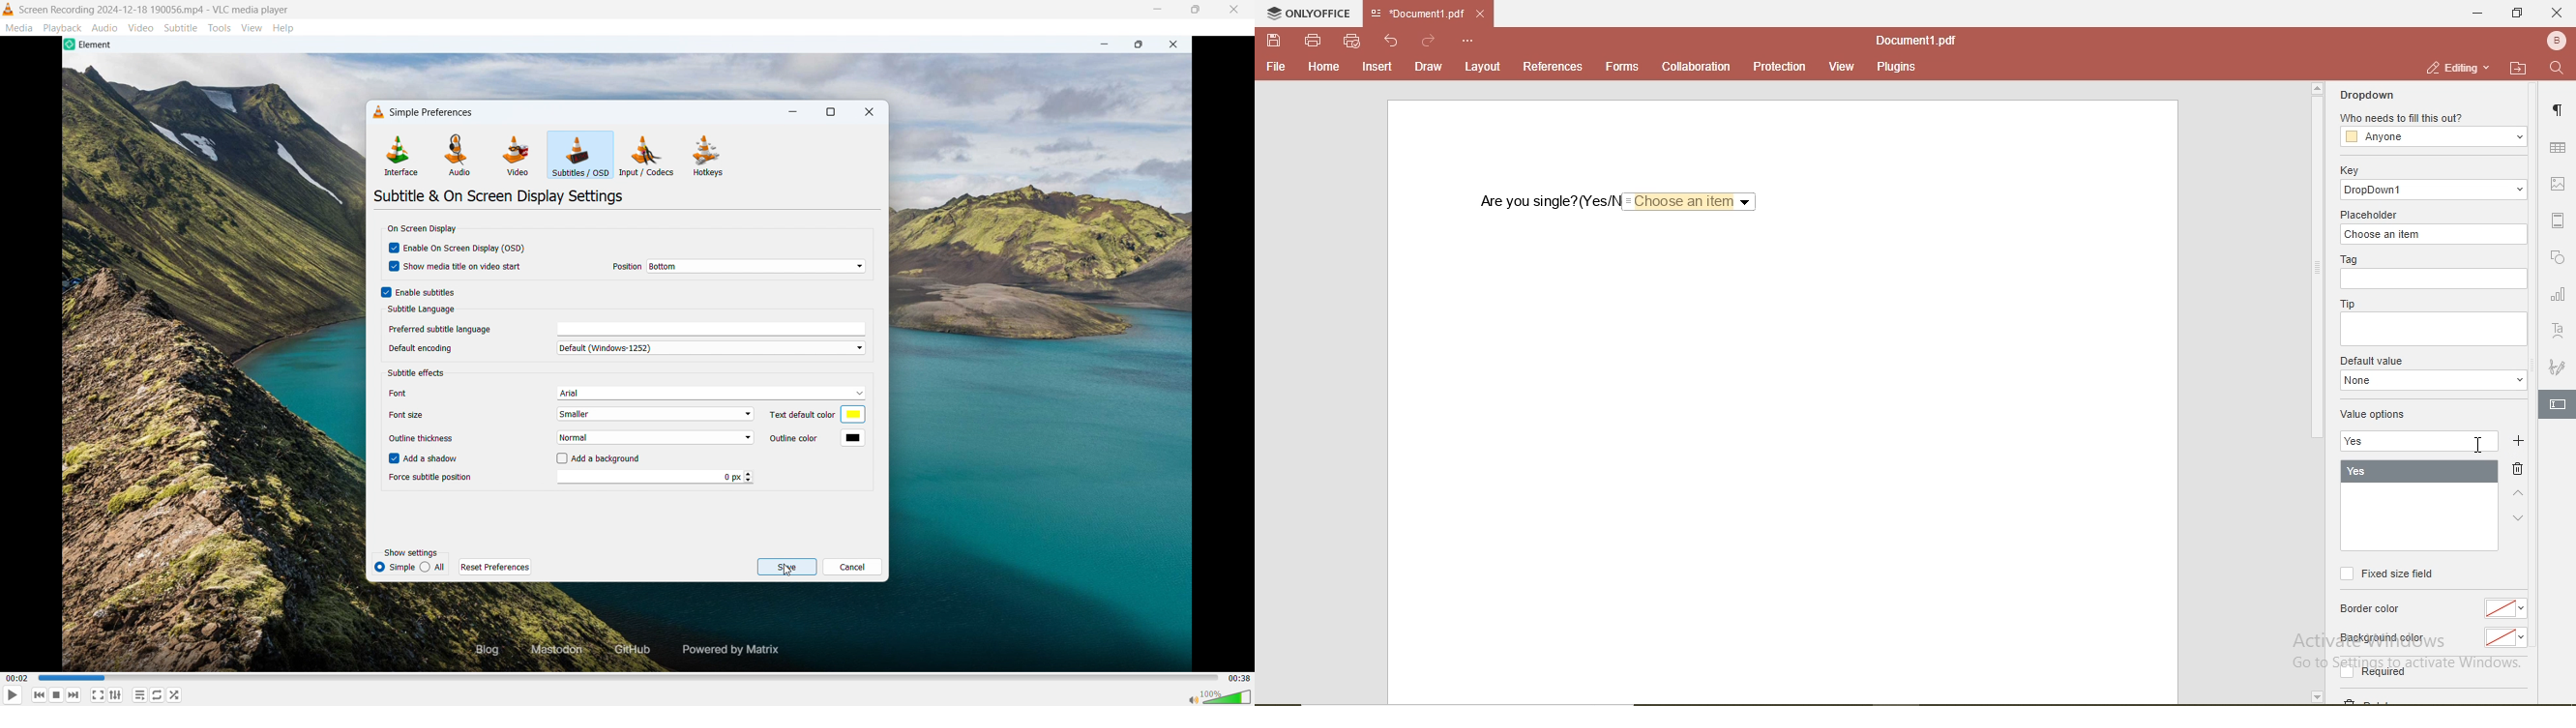  I want to click on are you single? (Yes/No), so click(1549, 202).